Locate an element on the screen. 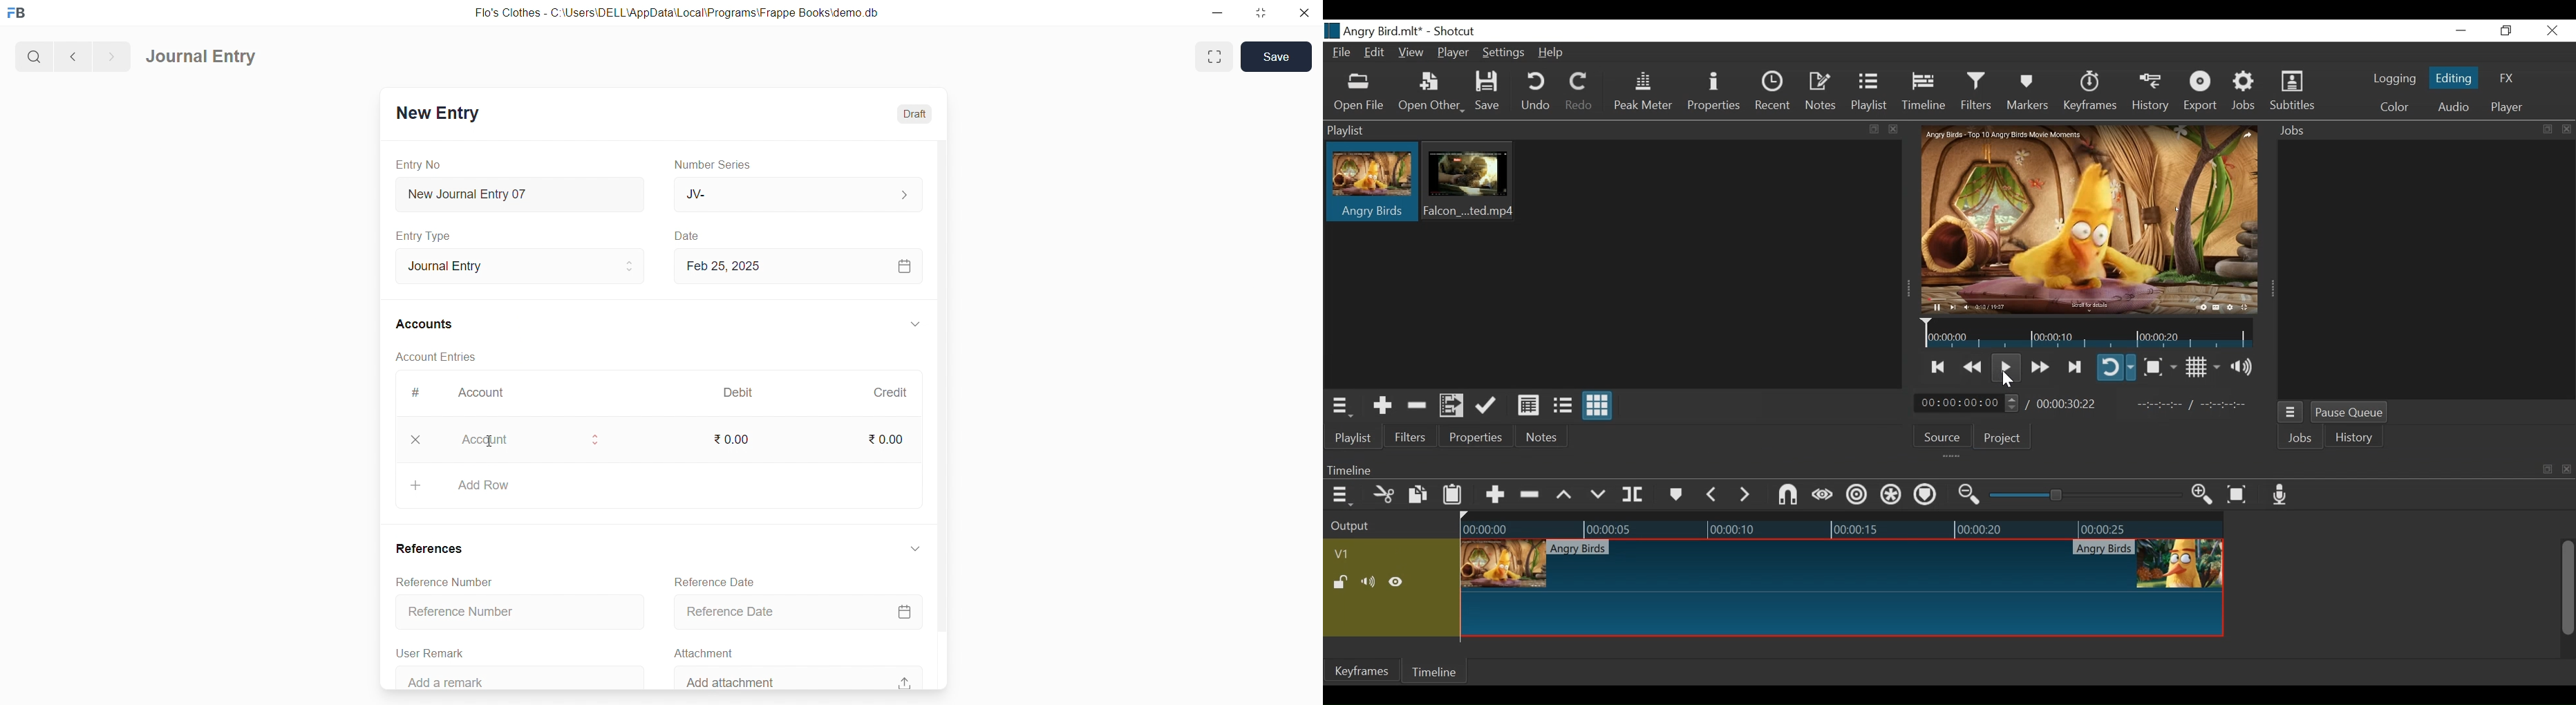 The height and width of the screenshot is (728, 2576). Reference Date is located at coordinates (716, 580).